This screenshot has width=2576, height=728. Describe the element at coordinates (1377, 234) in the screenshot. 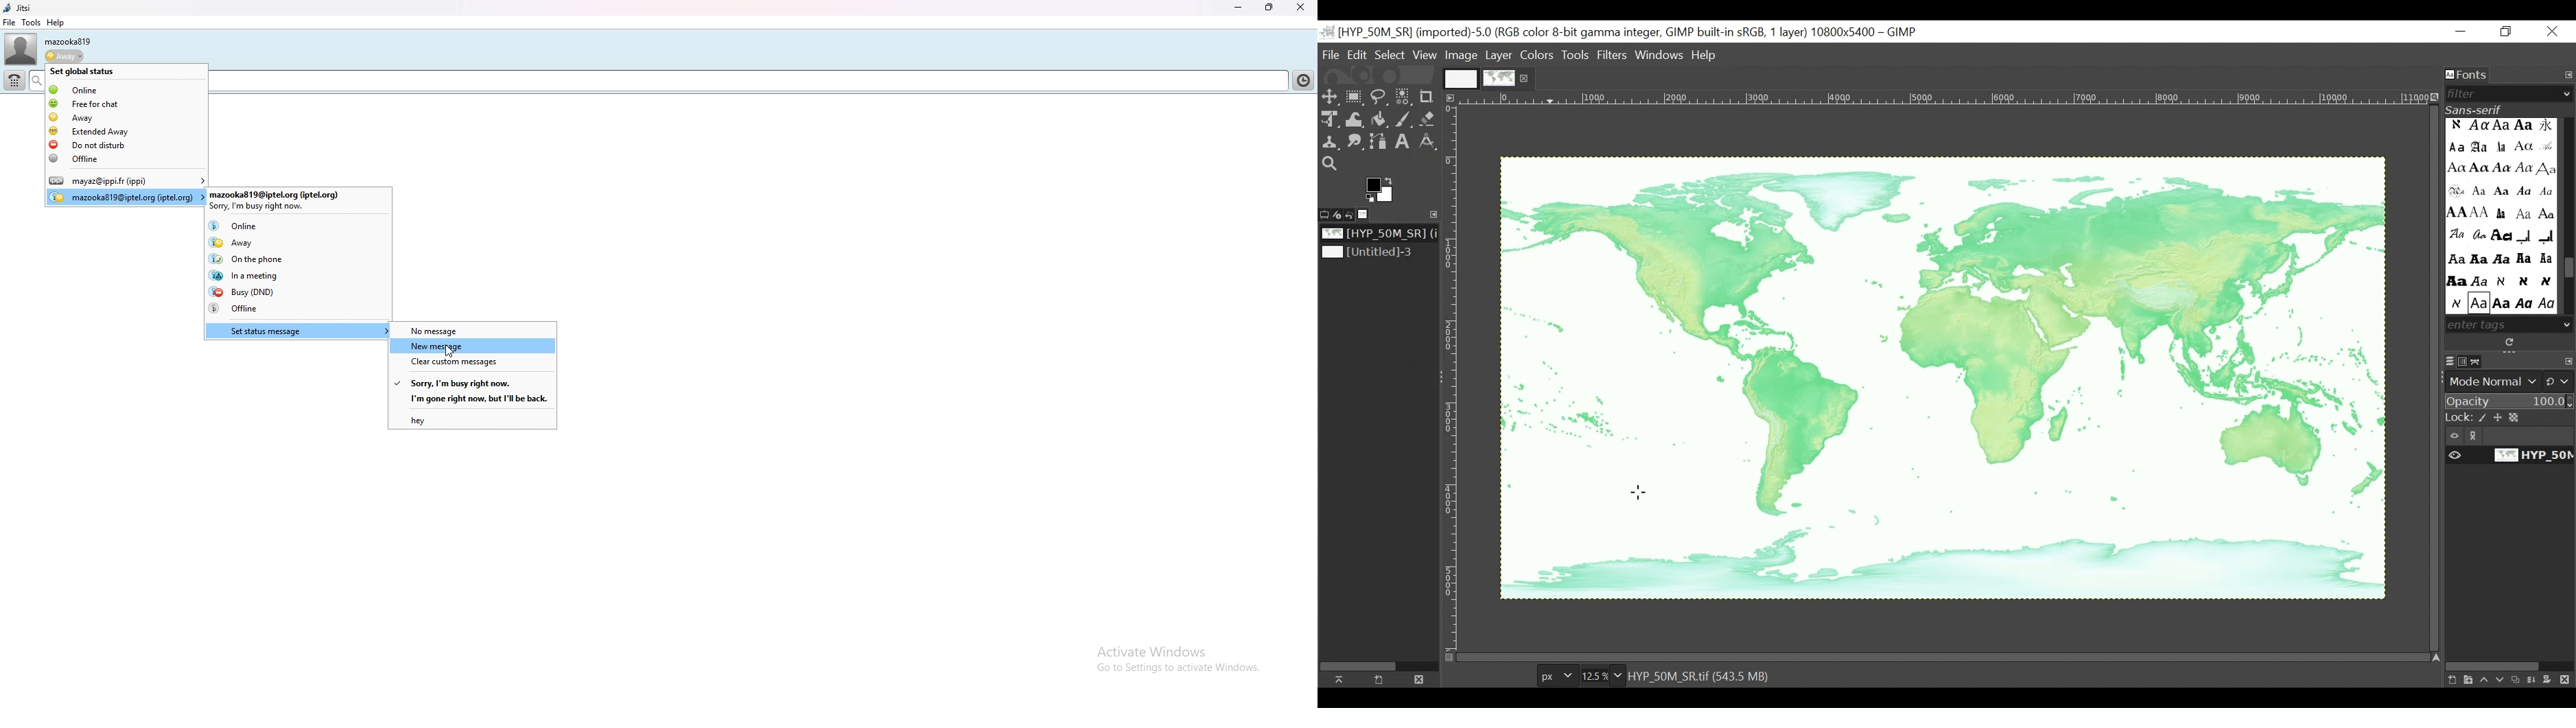

I see `Image` at that location.